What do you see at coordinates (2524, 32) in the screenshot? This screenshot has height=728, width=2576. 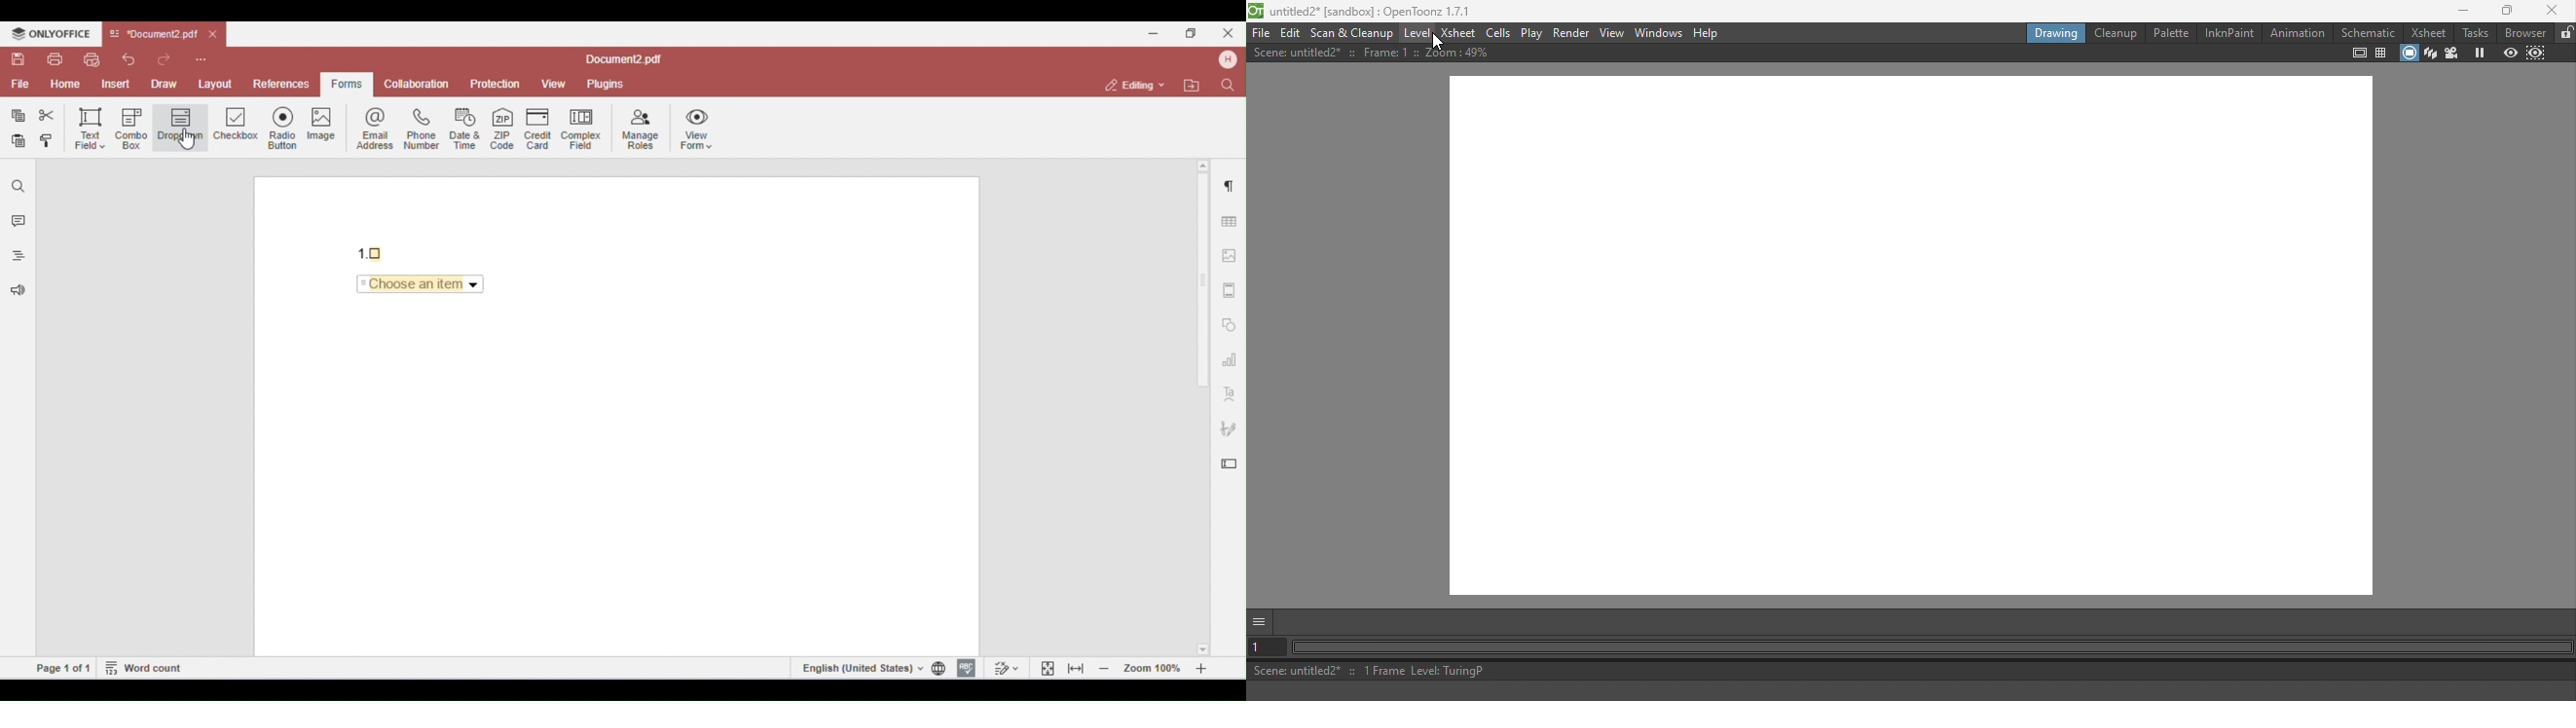 I see `Browser` at bounding box center [2524, 32].